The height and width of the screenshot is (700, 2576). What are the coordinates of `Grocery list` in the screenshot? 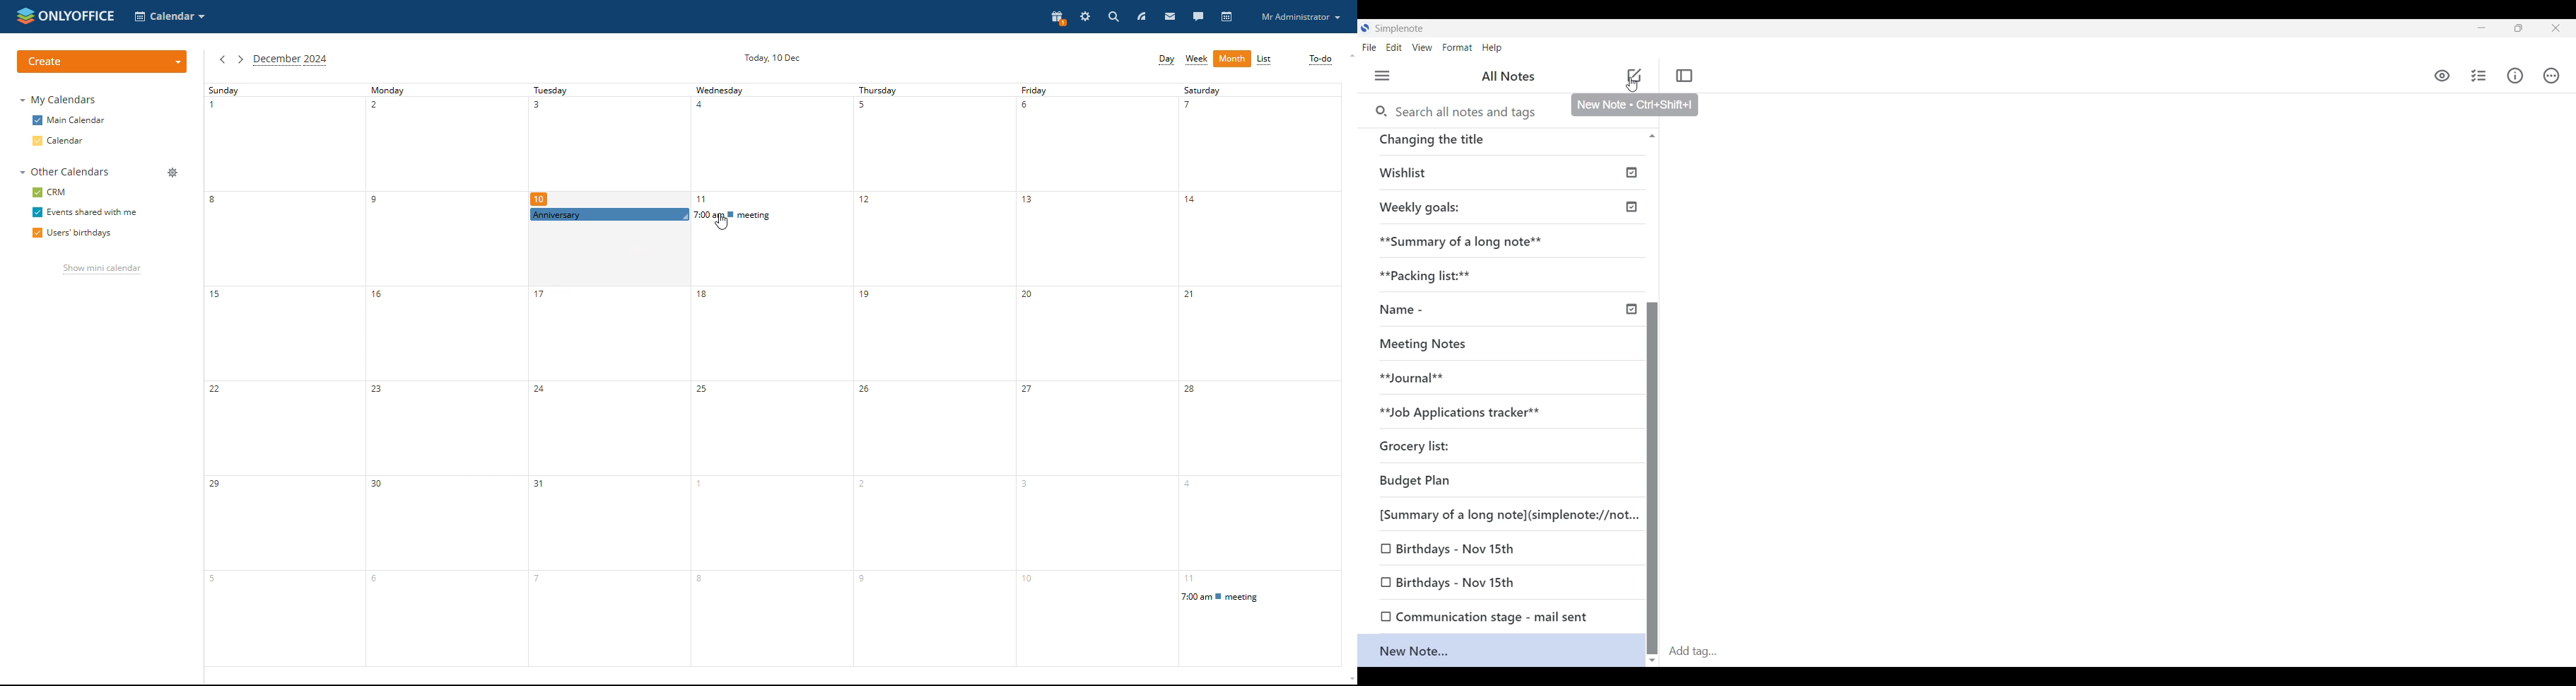 It's located at (1415, 446).